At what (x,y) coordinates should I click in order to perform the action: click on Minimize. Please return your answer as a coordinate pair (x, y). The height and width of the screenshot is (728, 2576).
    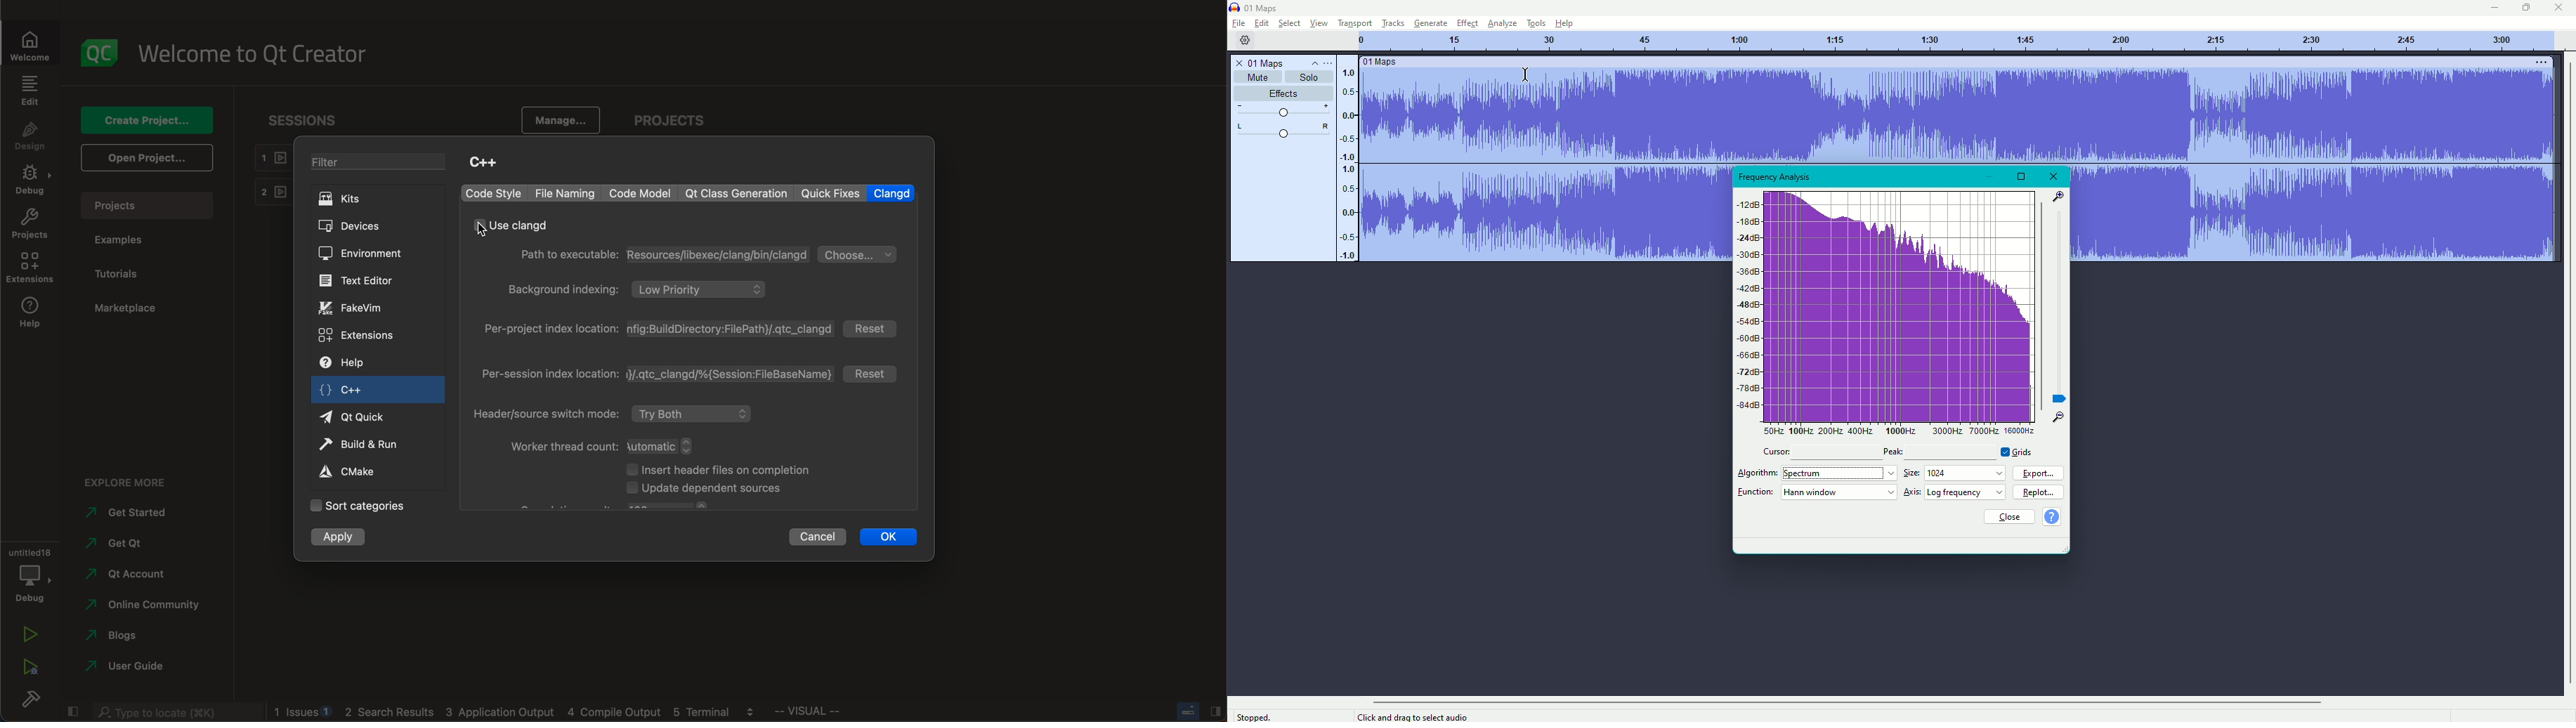
    Looking at the image, I should click on (2492, 8).